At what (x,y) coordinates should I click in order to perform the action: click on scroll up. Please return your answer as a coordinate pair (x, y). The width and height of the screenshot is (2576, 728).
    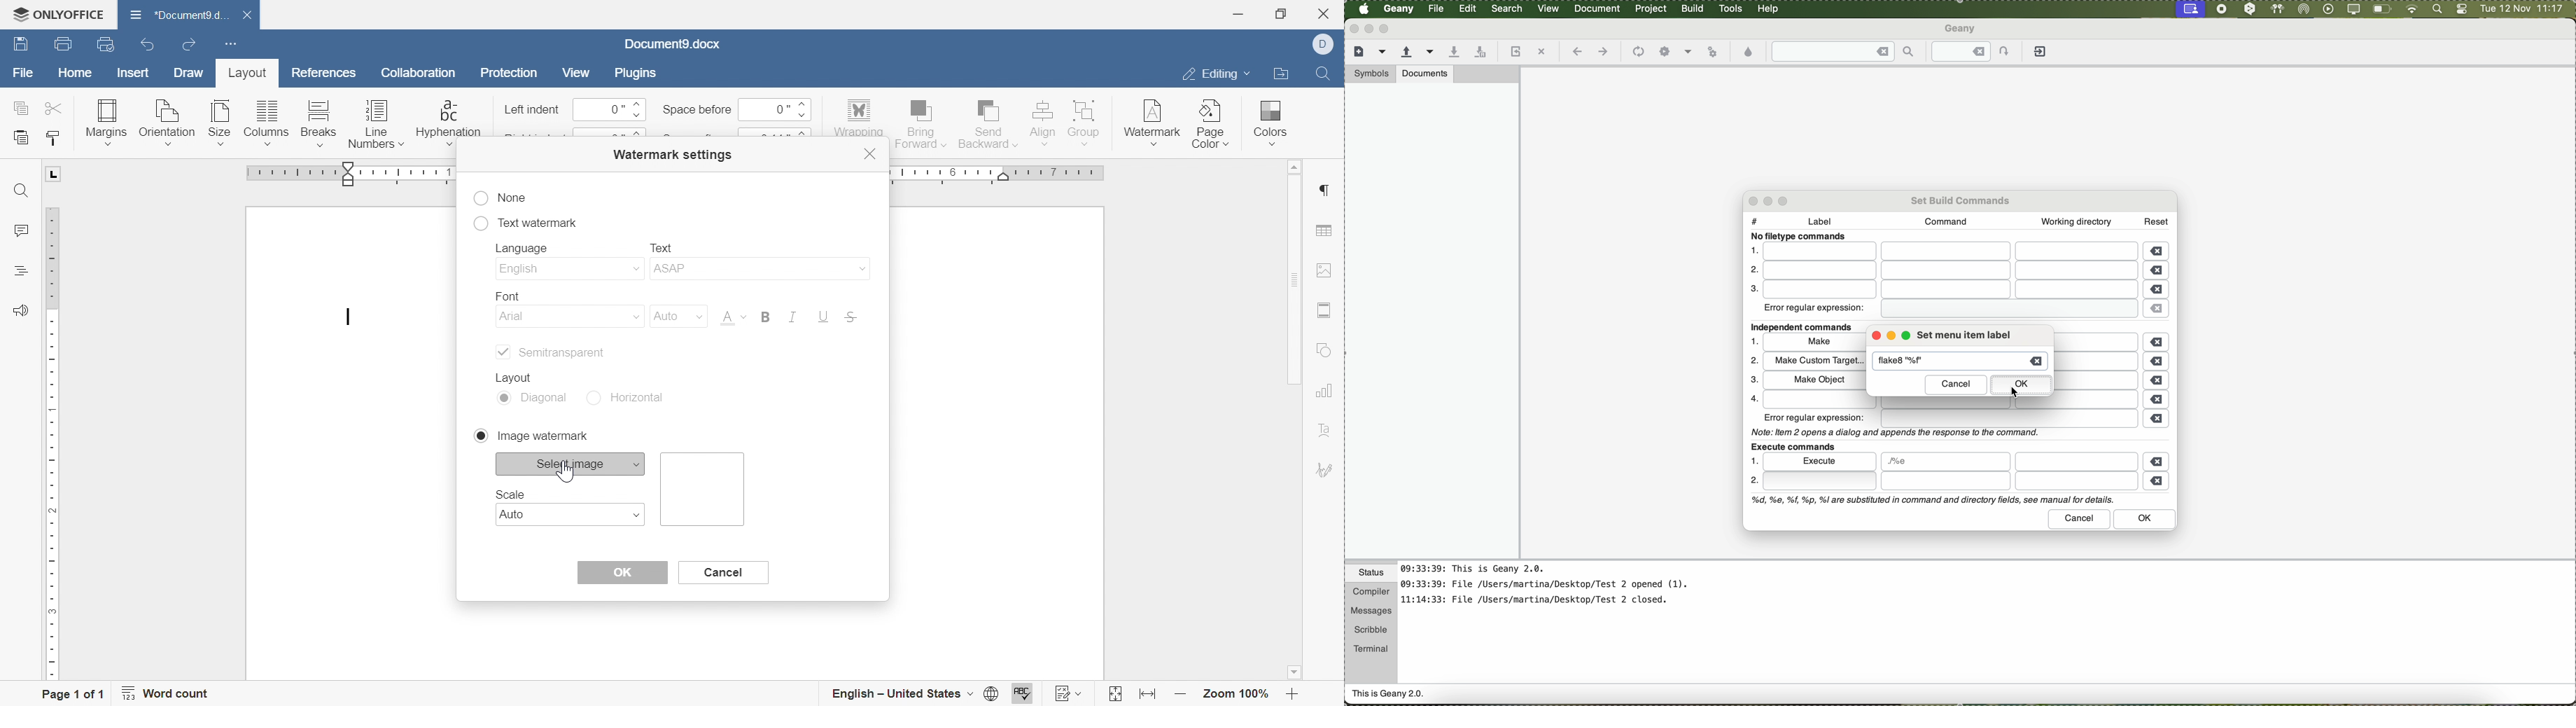
    Looking at the image, I should click on (1290, 167).